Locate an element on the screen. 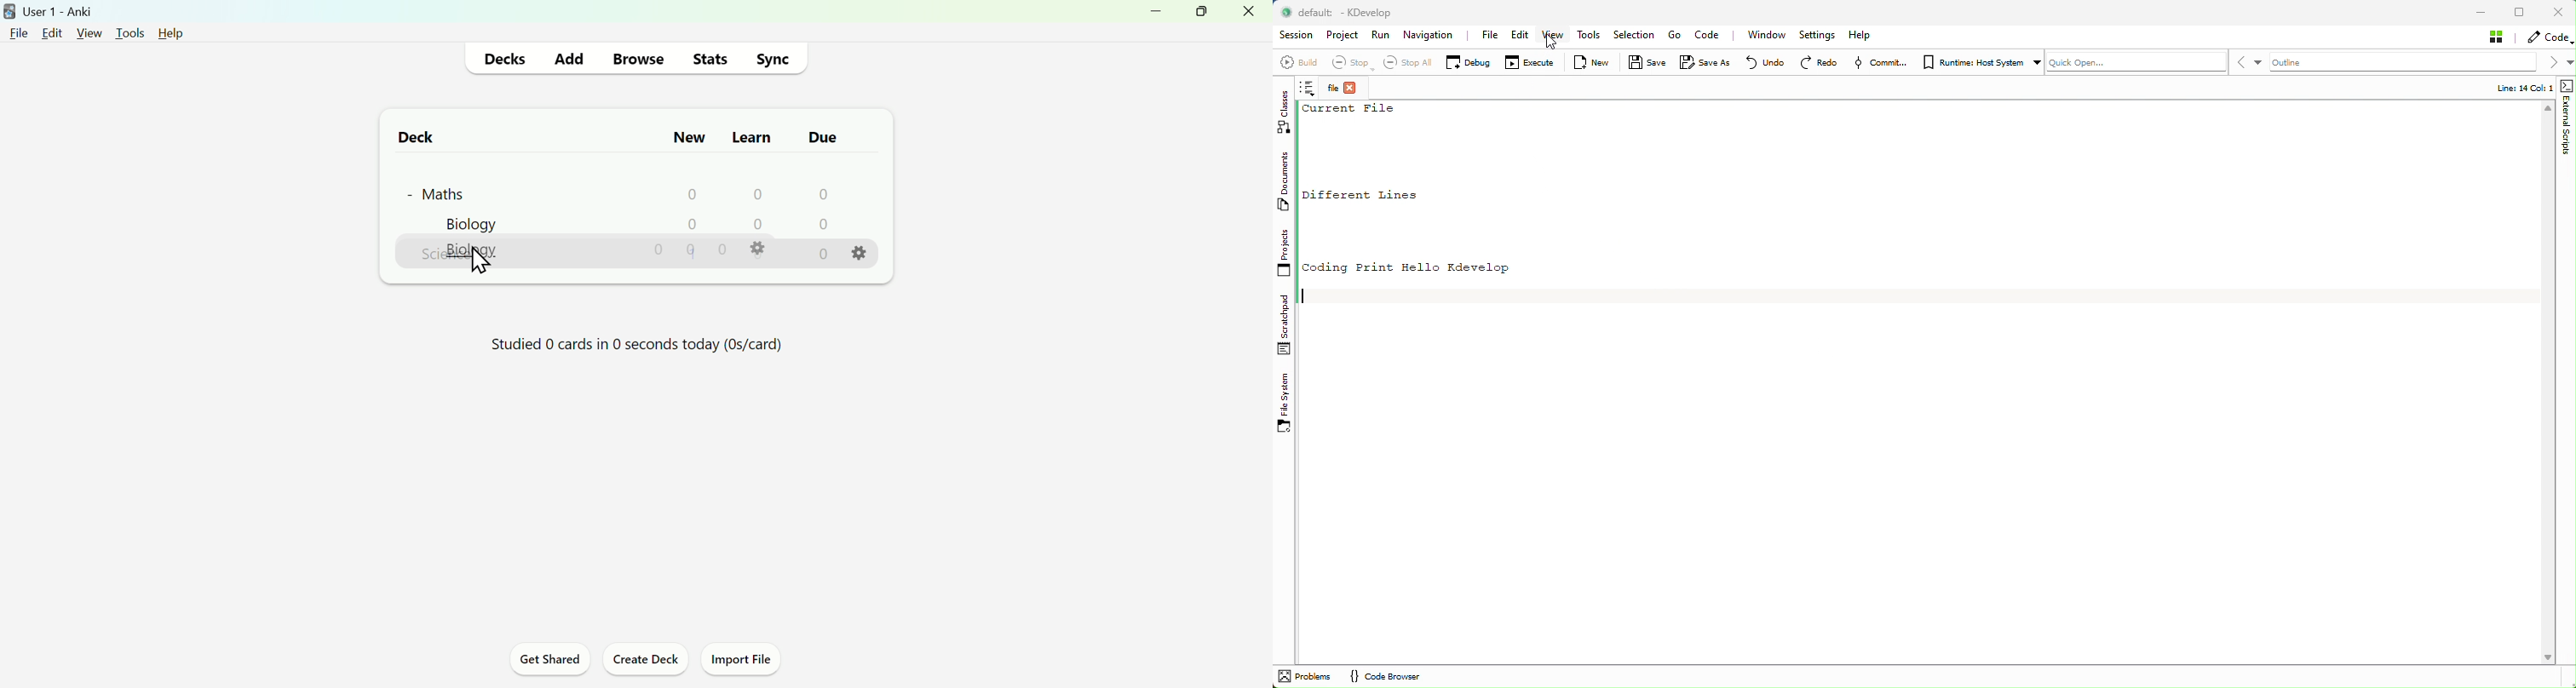 This screenshot has height=700, width=2576. 0 is located at coordinates (753, 196).